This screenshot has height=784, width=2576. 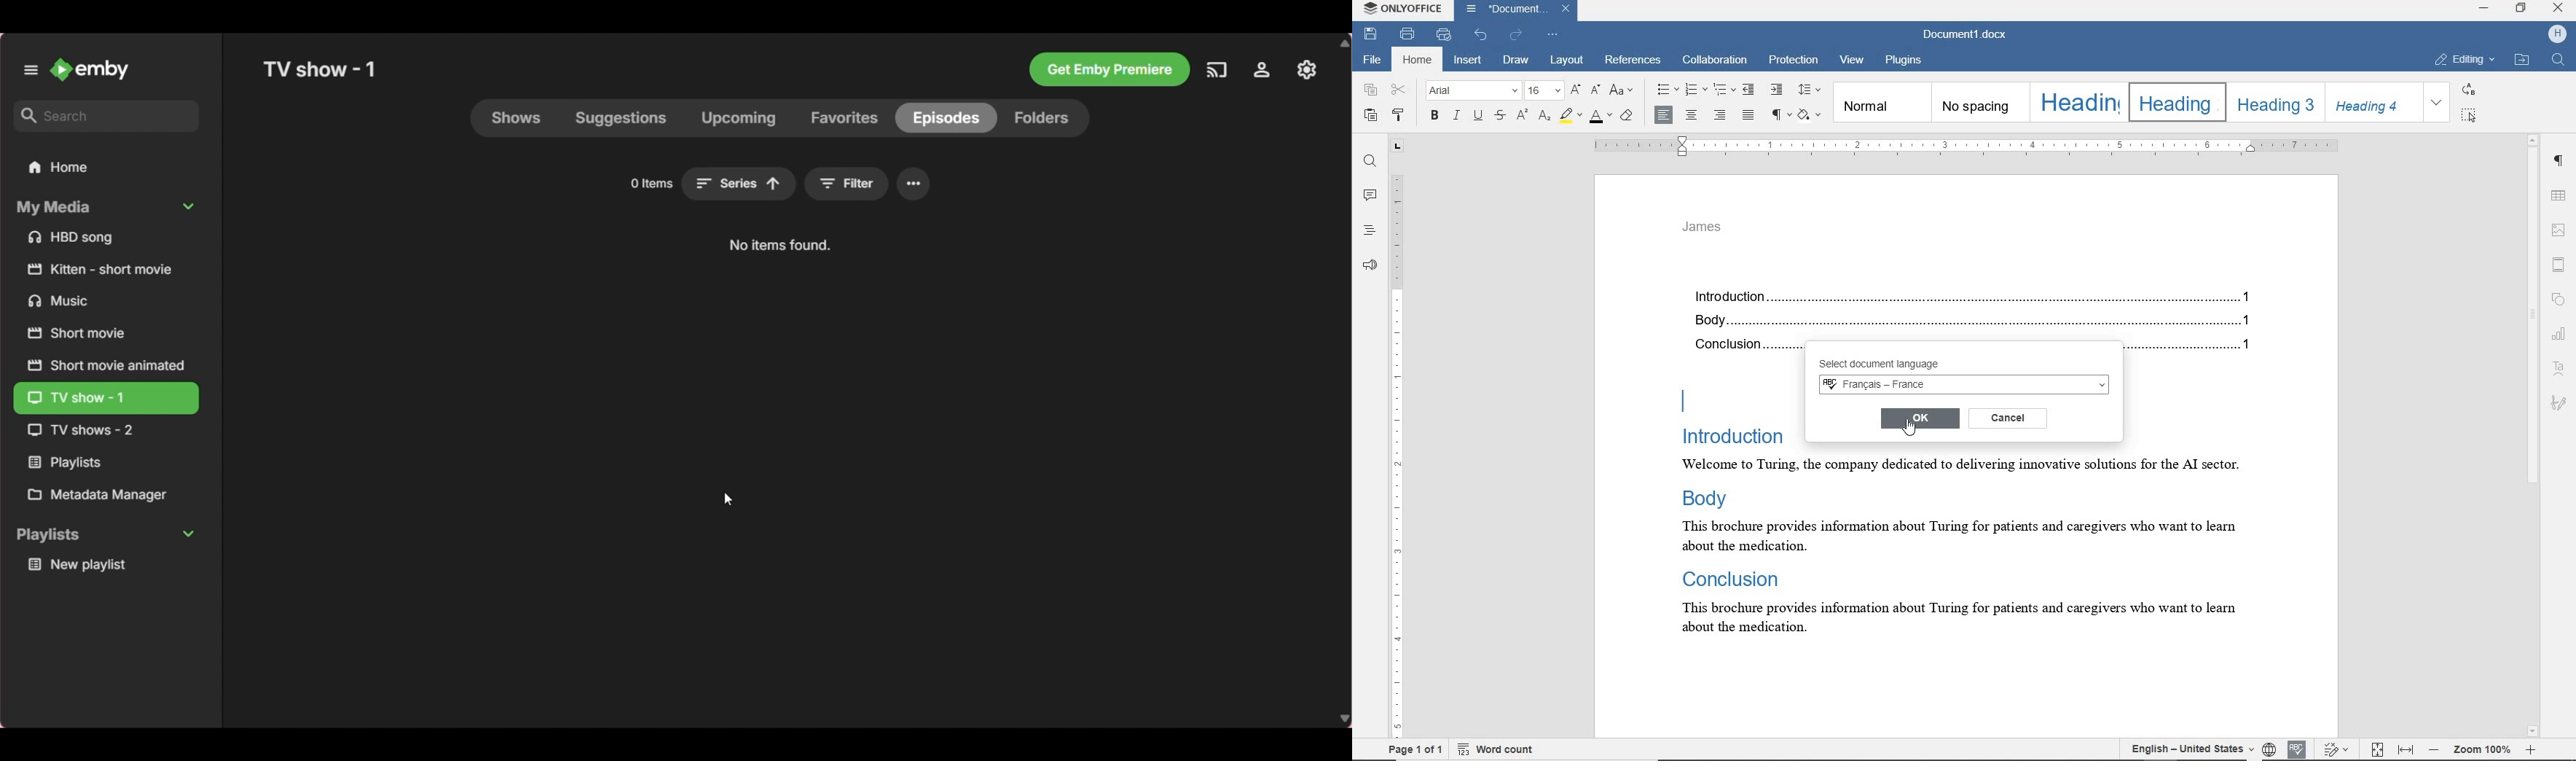 I want to click on redo, so click(x=1516, y=35).